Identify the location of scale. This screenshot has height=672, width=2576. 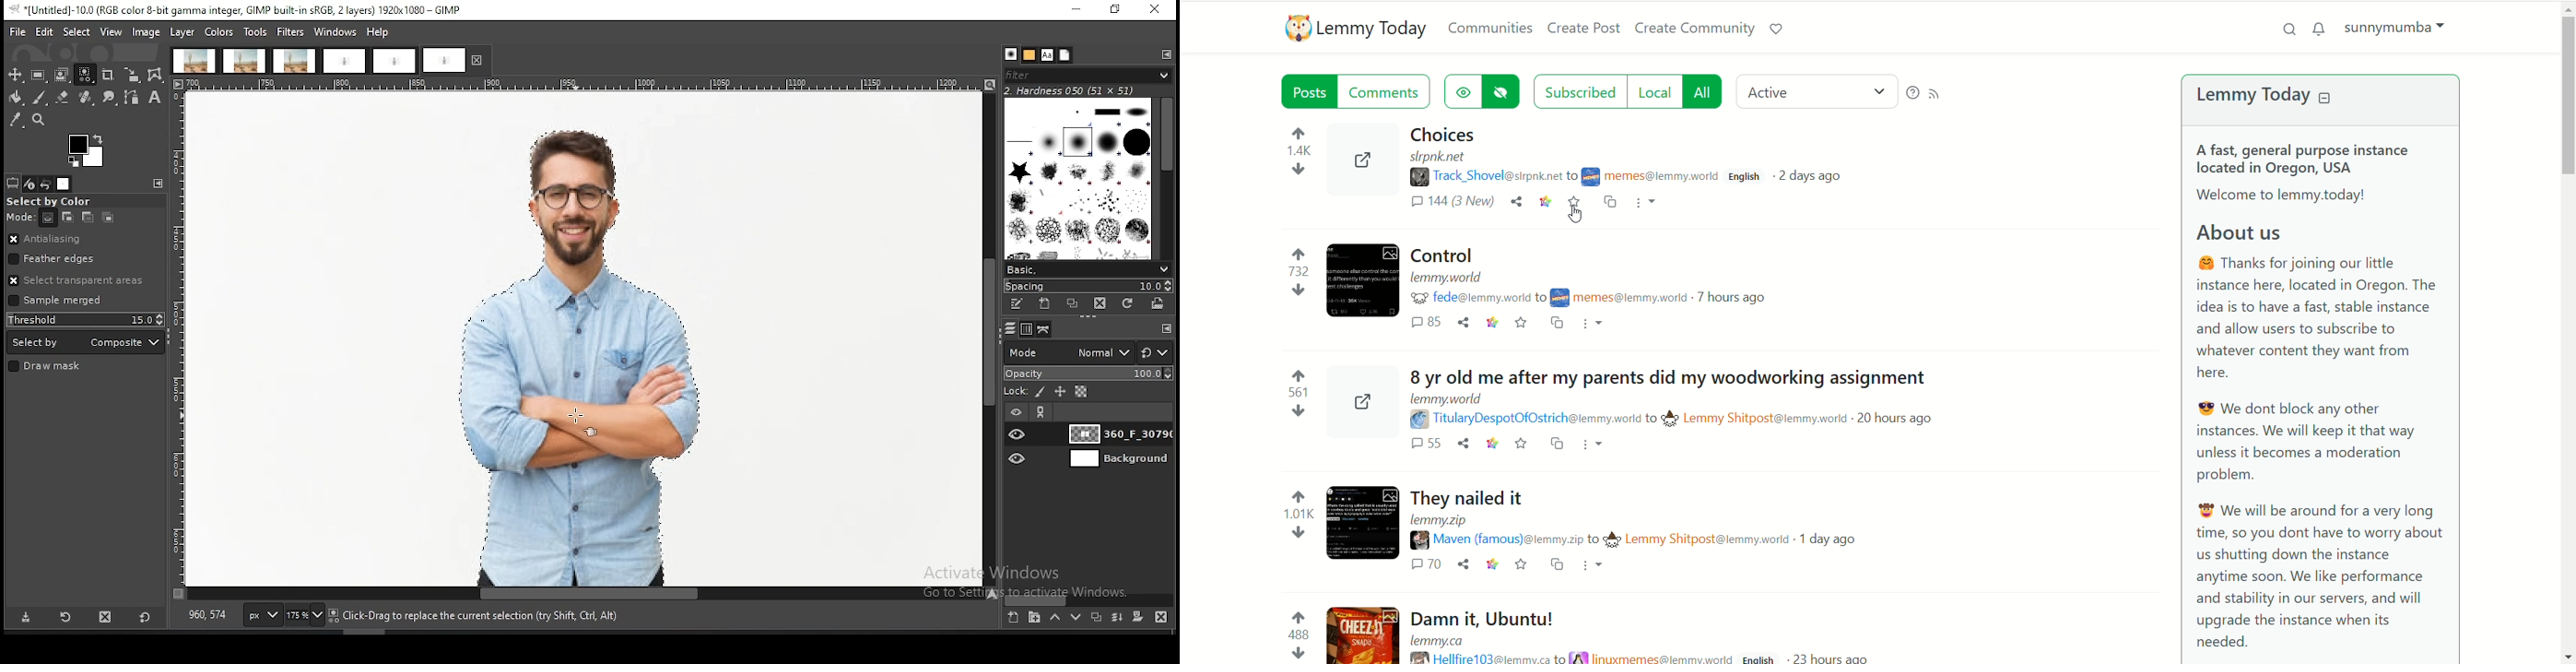
(587, 85).